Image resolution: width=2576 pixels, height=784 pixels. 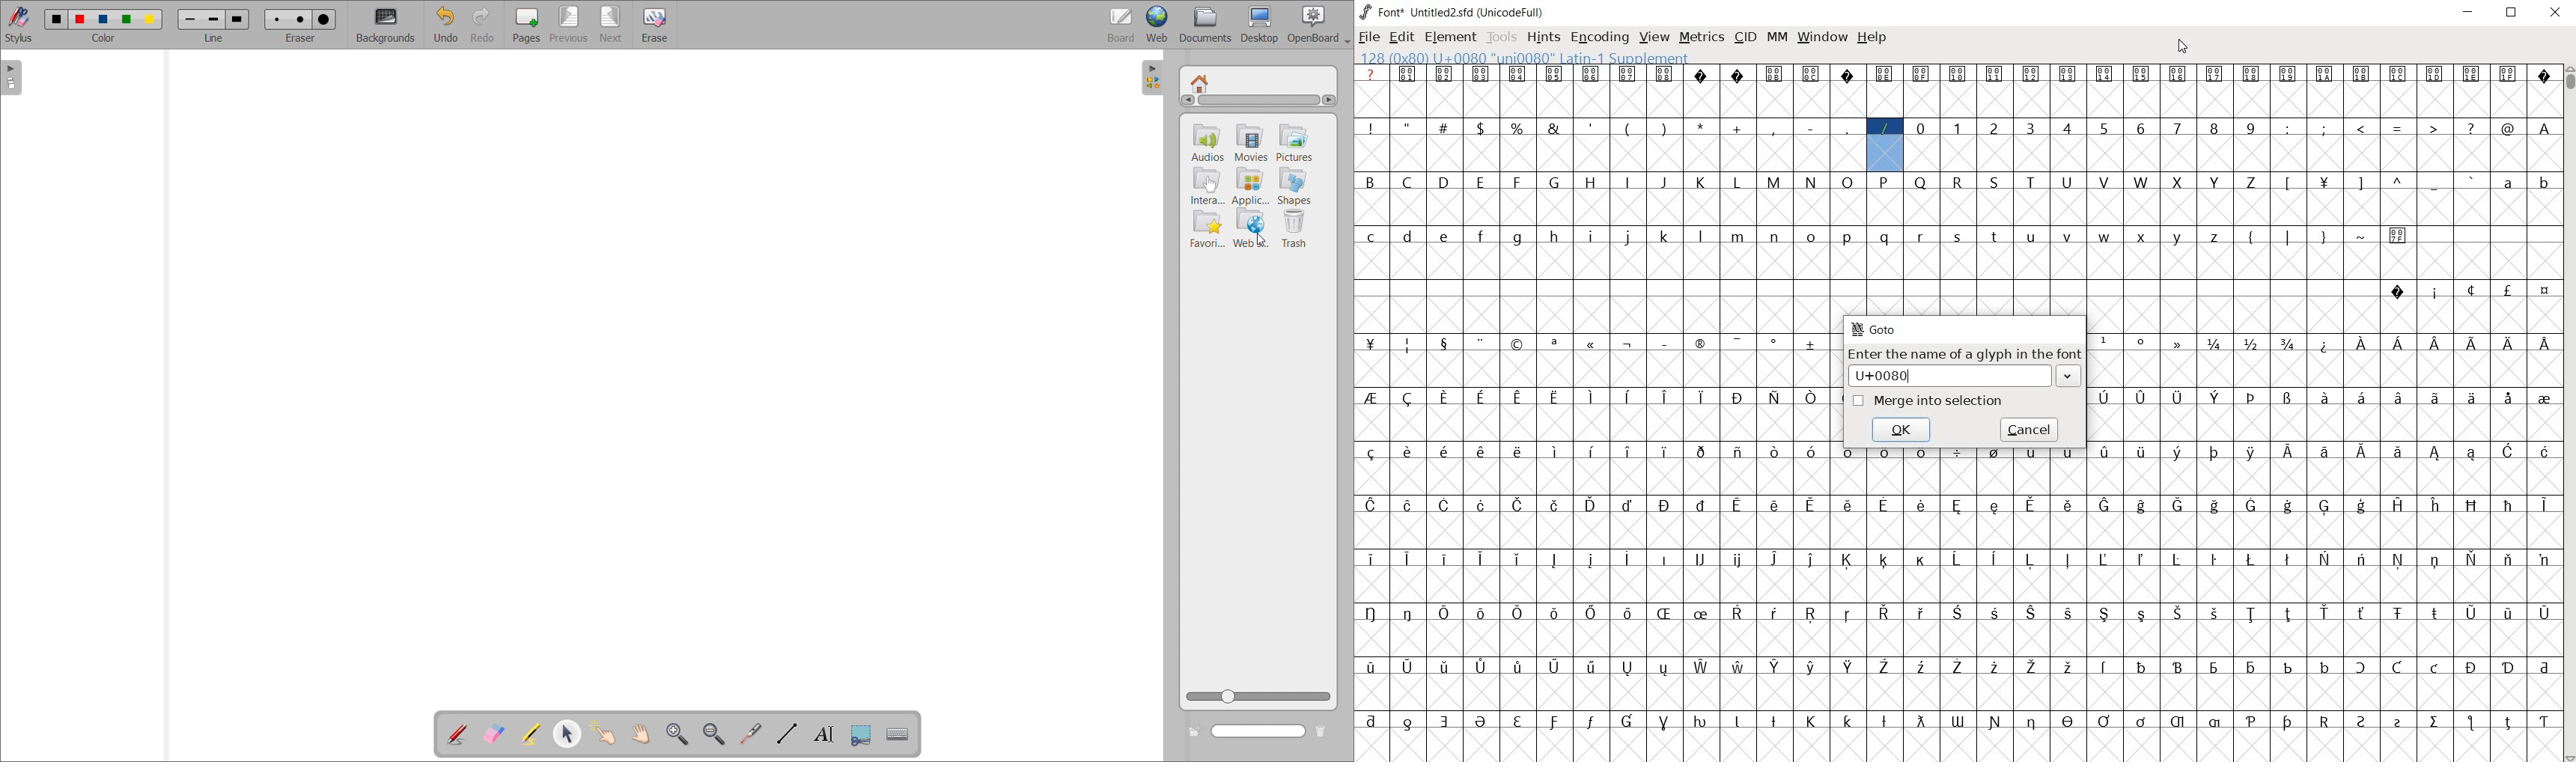 I want to click on glyph, so click(x=1997, y=238).